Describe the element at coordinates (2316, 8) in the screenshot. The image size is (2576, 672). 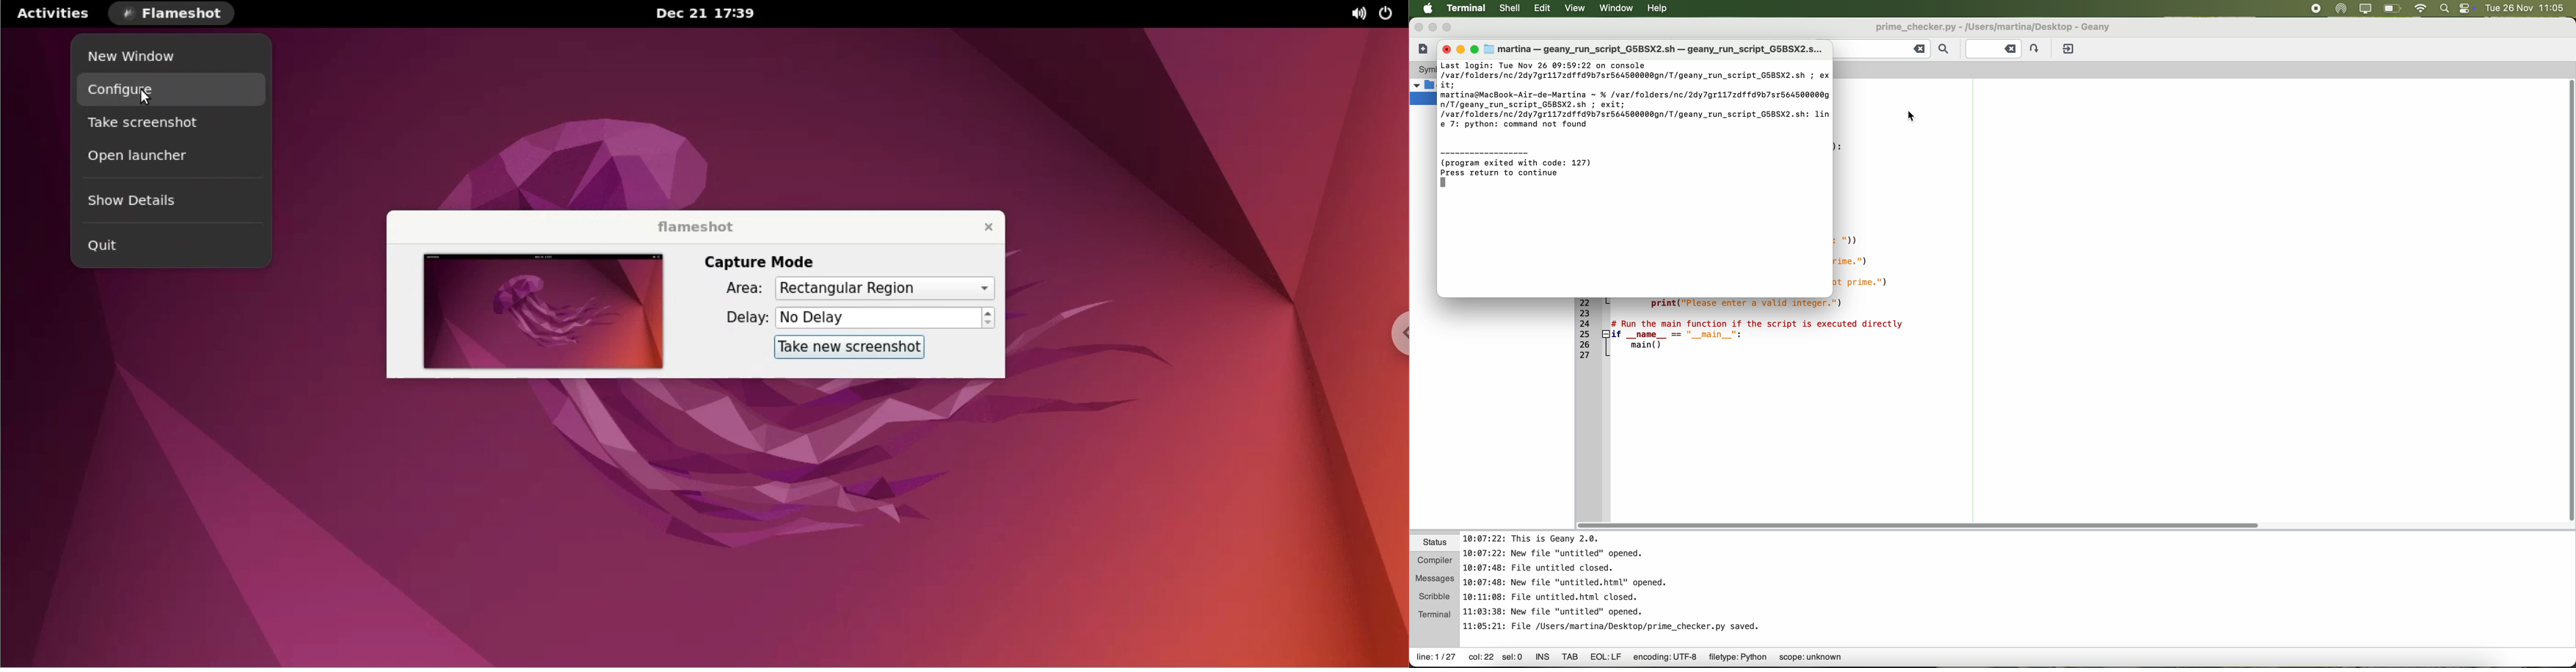
I see `stop recording` at that location.